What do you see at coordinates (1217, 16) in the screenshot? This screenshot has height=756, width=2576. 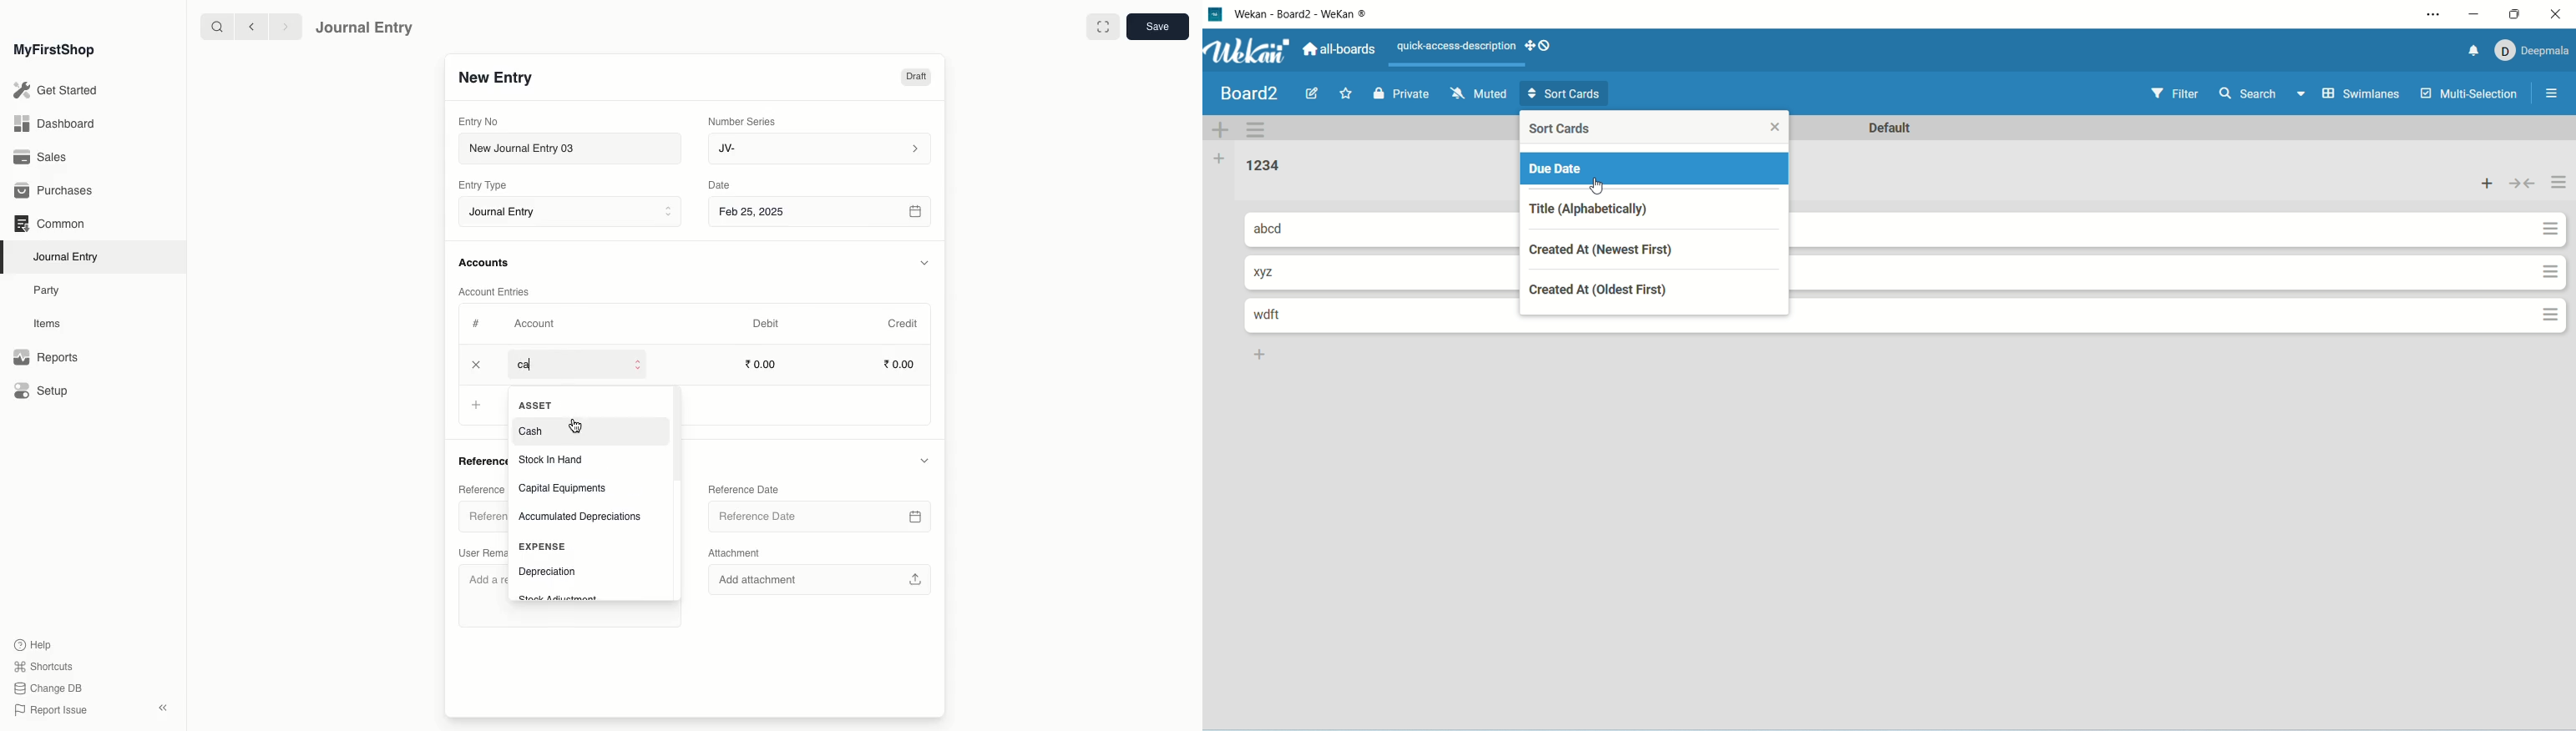 I see `logo` at bounding box center [1217, 16].